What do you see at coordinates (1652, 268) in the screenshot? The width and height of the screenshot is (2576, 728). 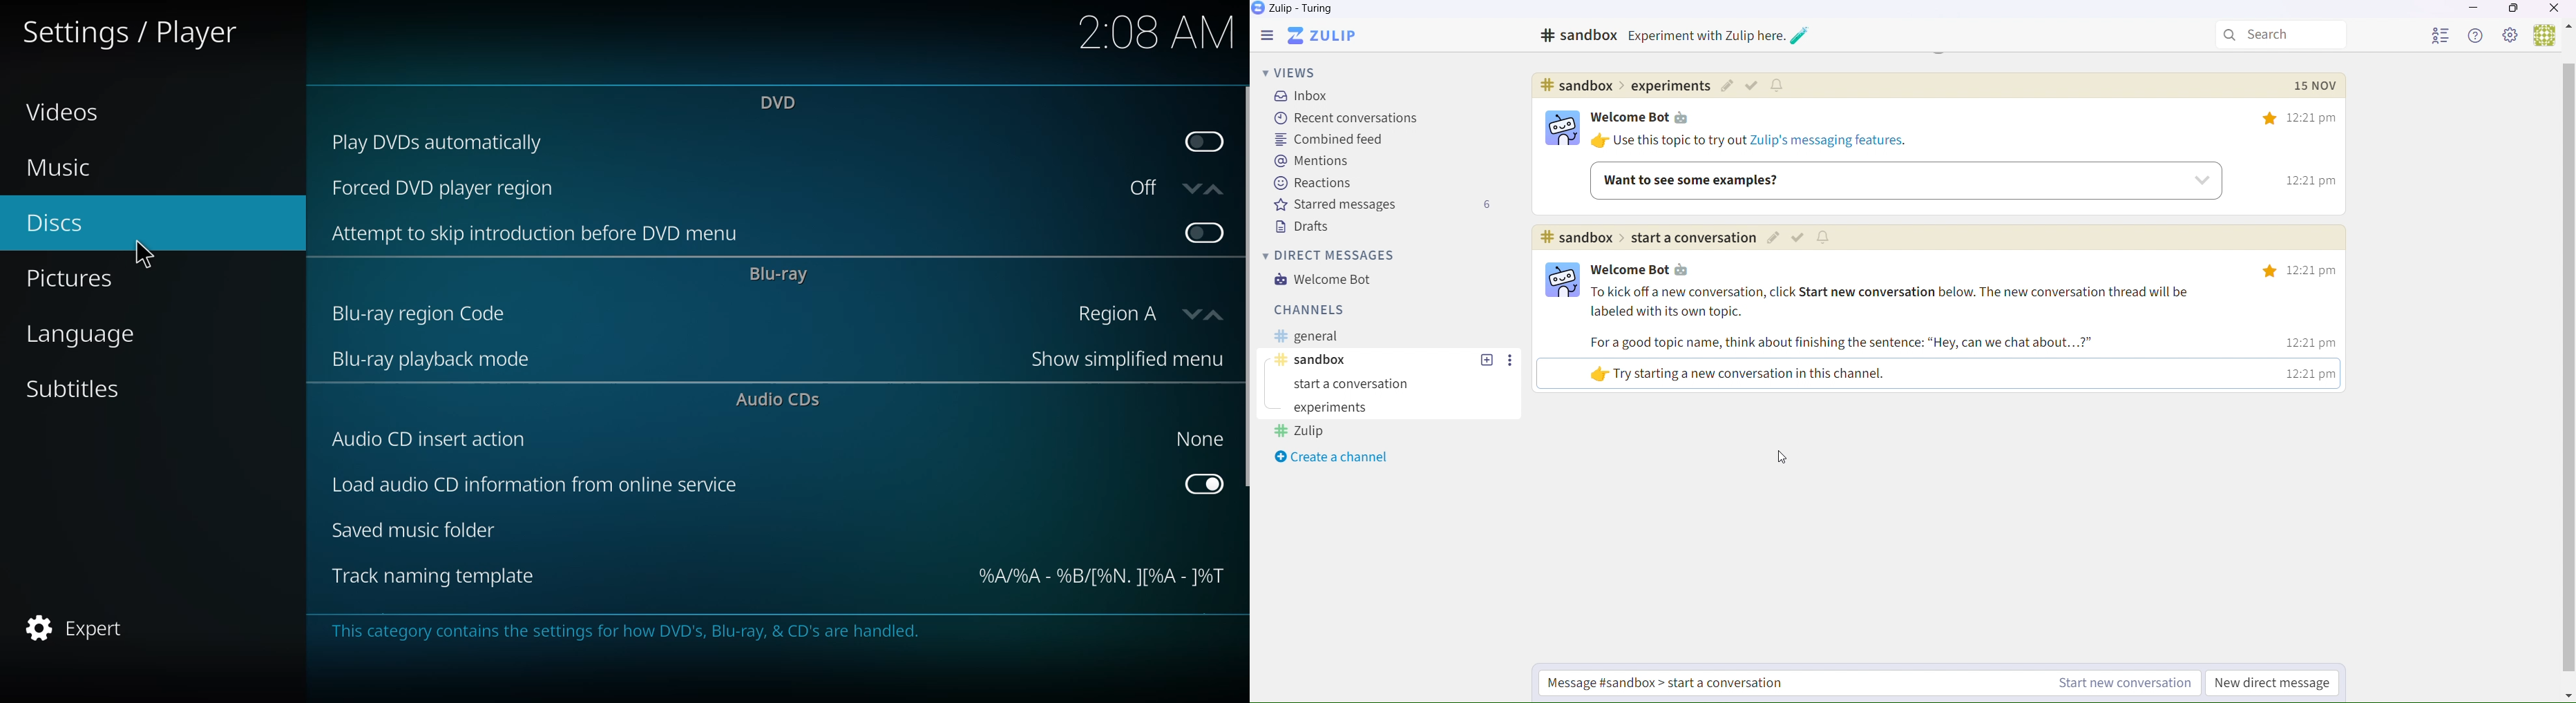 I see `| Welcome Bot ta` at bounding box center [1652, 268].